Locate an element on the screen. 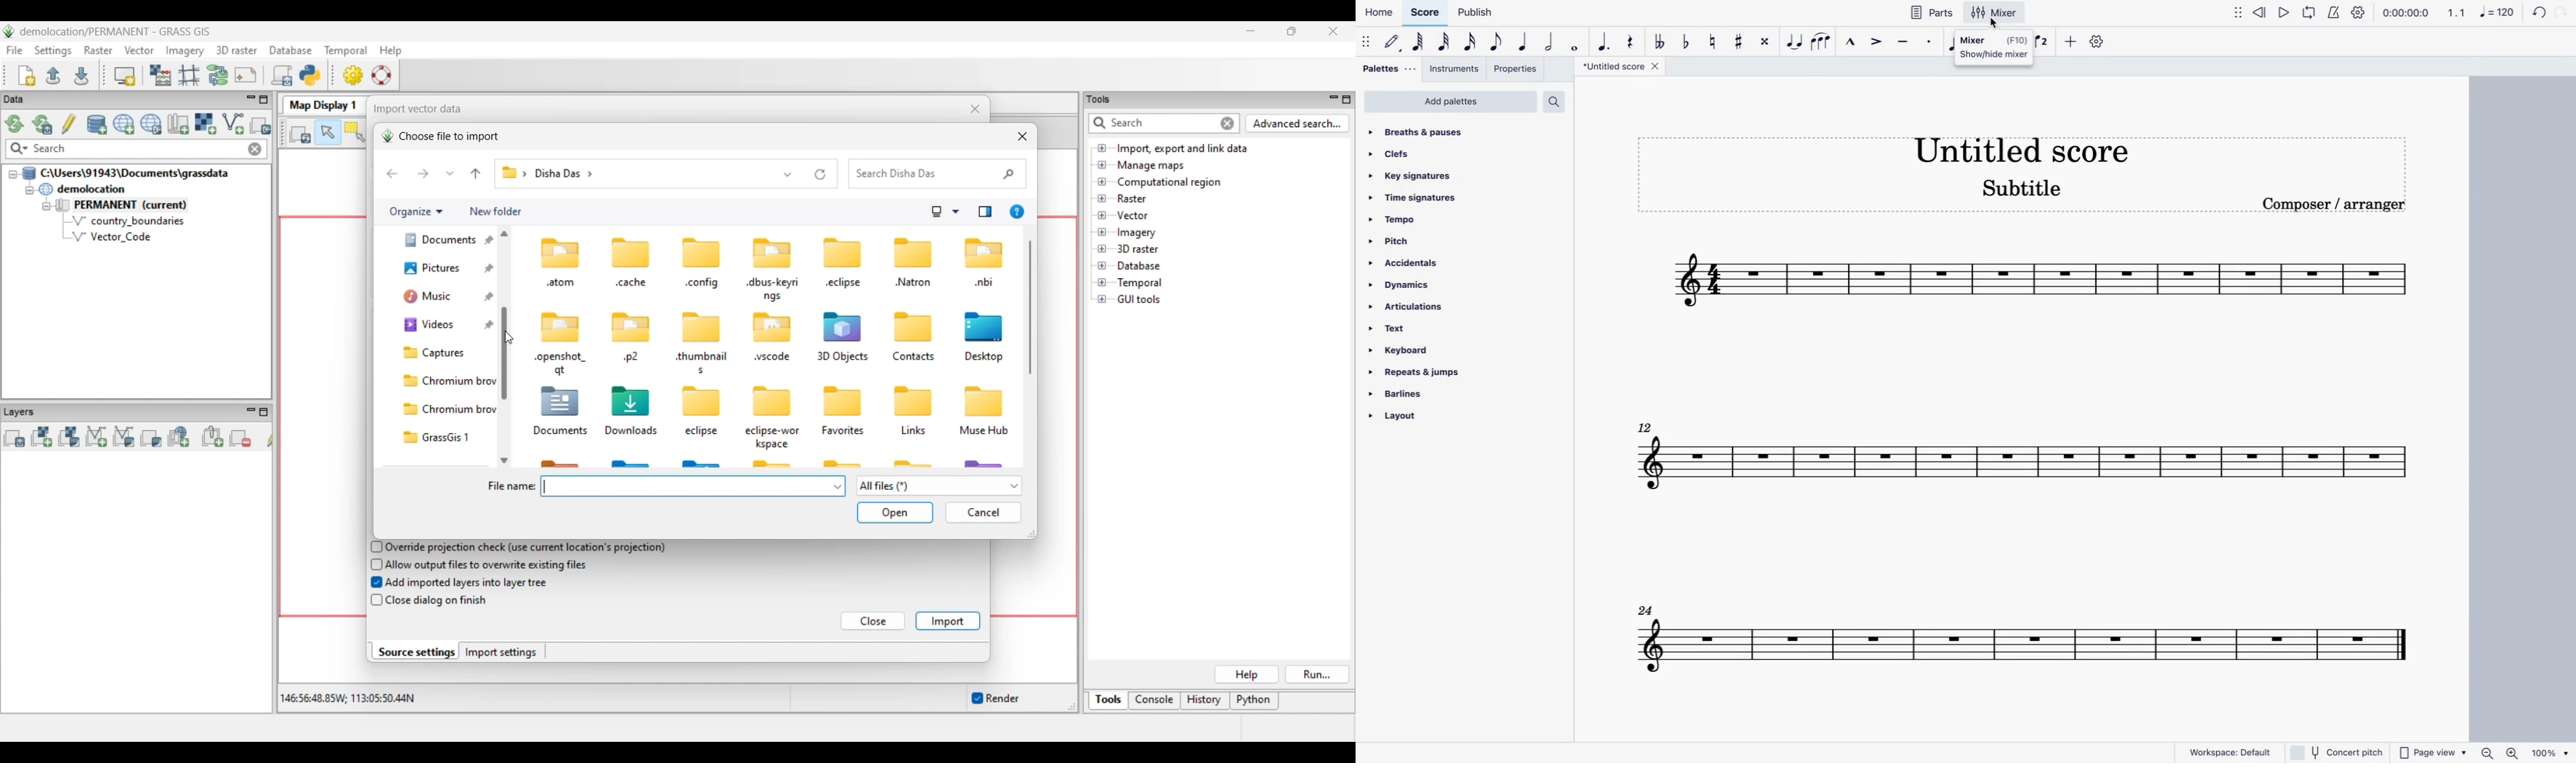 The image size is (2576, 784). settings is located at coordinates (2099, 41).